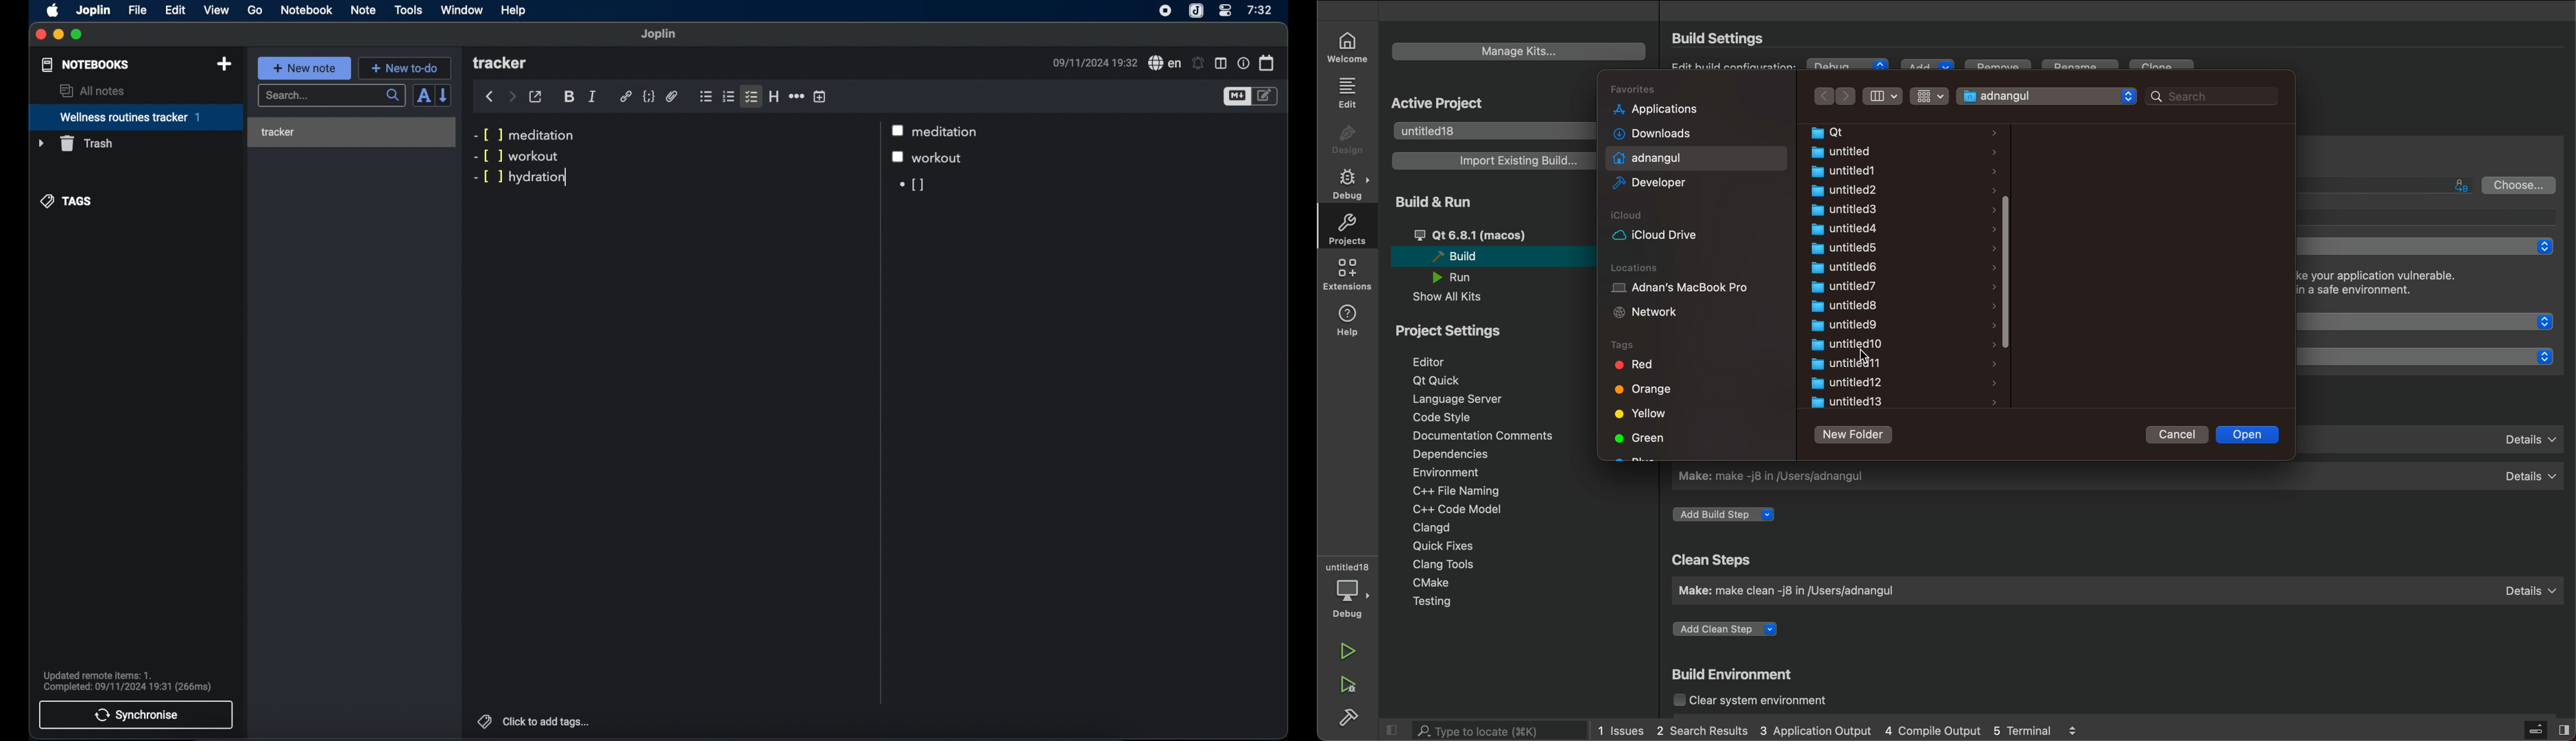 The width and height of the screenshot is (2576, 756). Describe the element at coordinates (41, 35) in the screenshot. I see `close` at that location.